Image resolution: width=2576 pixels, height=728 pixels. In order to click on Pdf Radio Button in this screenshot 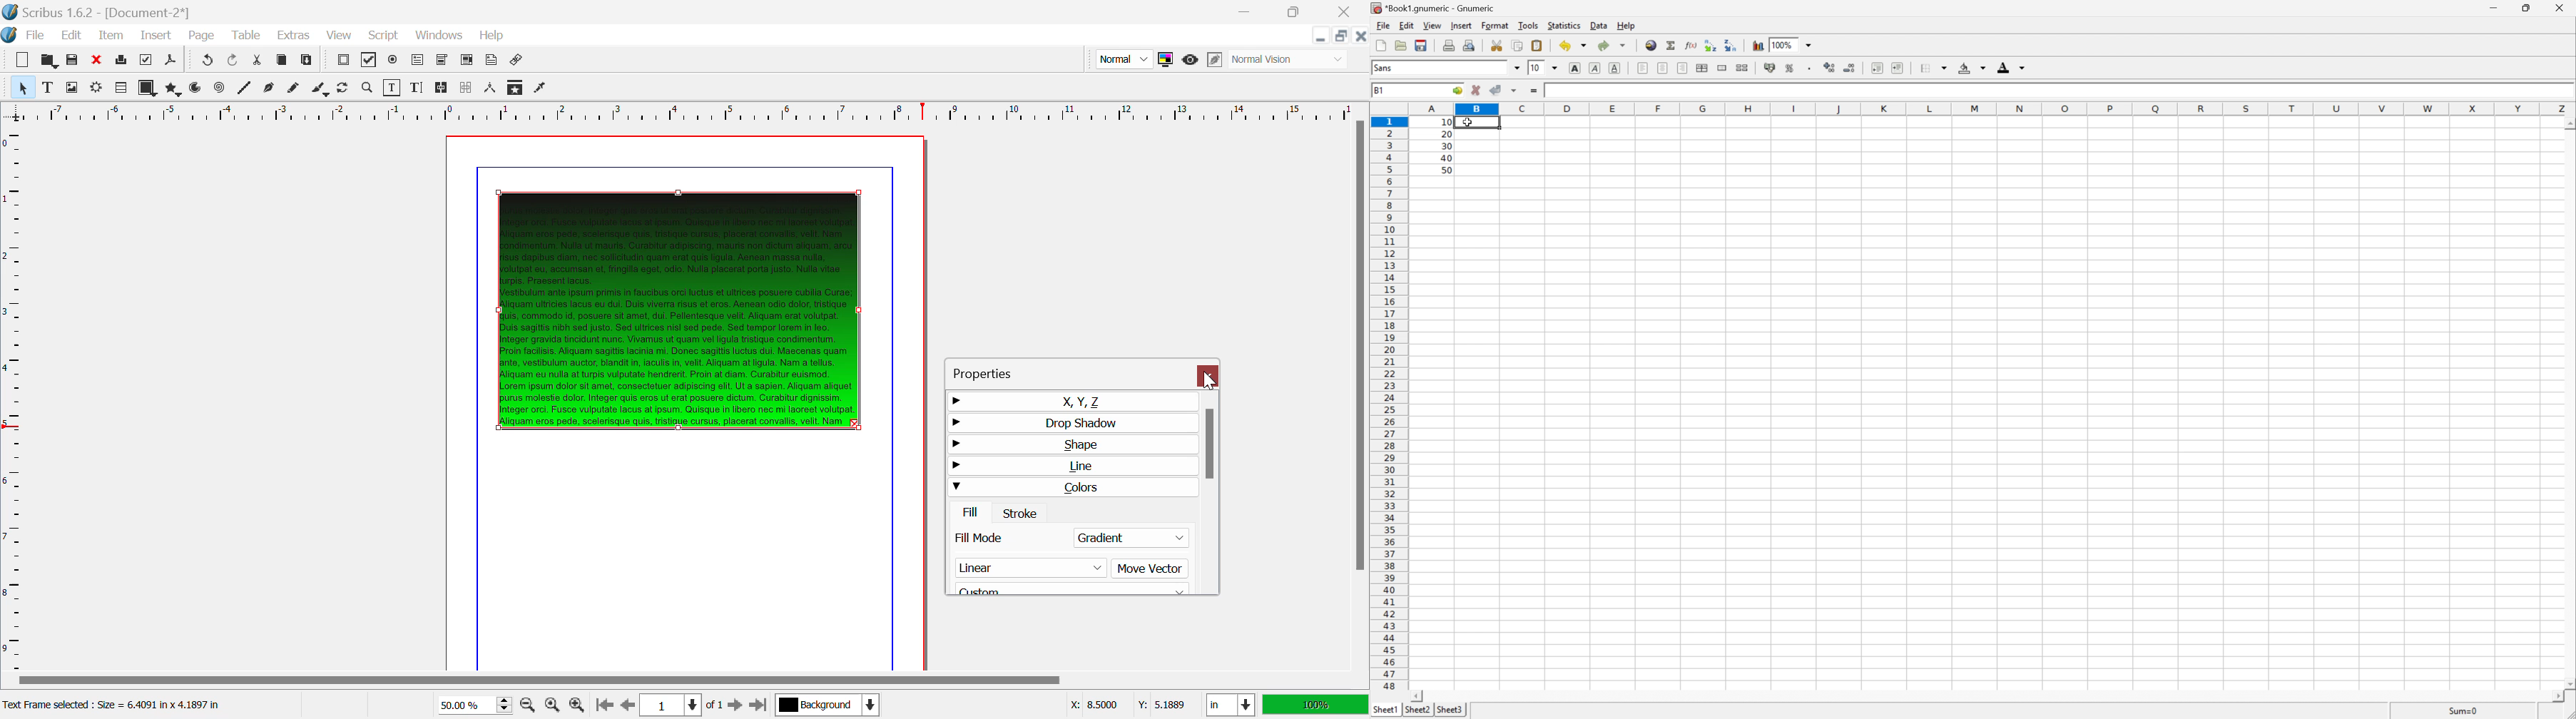, I will do `click(393, 61)`.